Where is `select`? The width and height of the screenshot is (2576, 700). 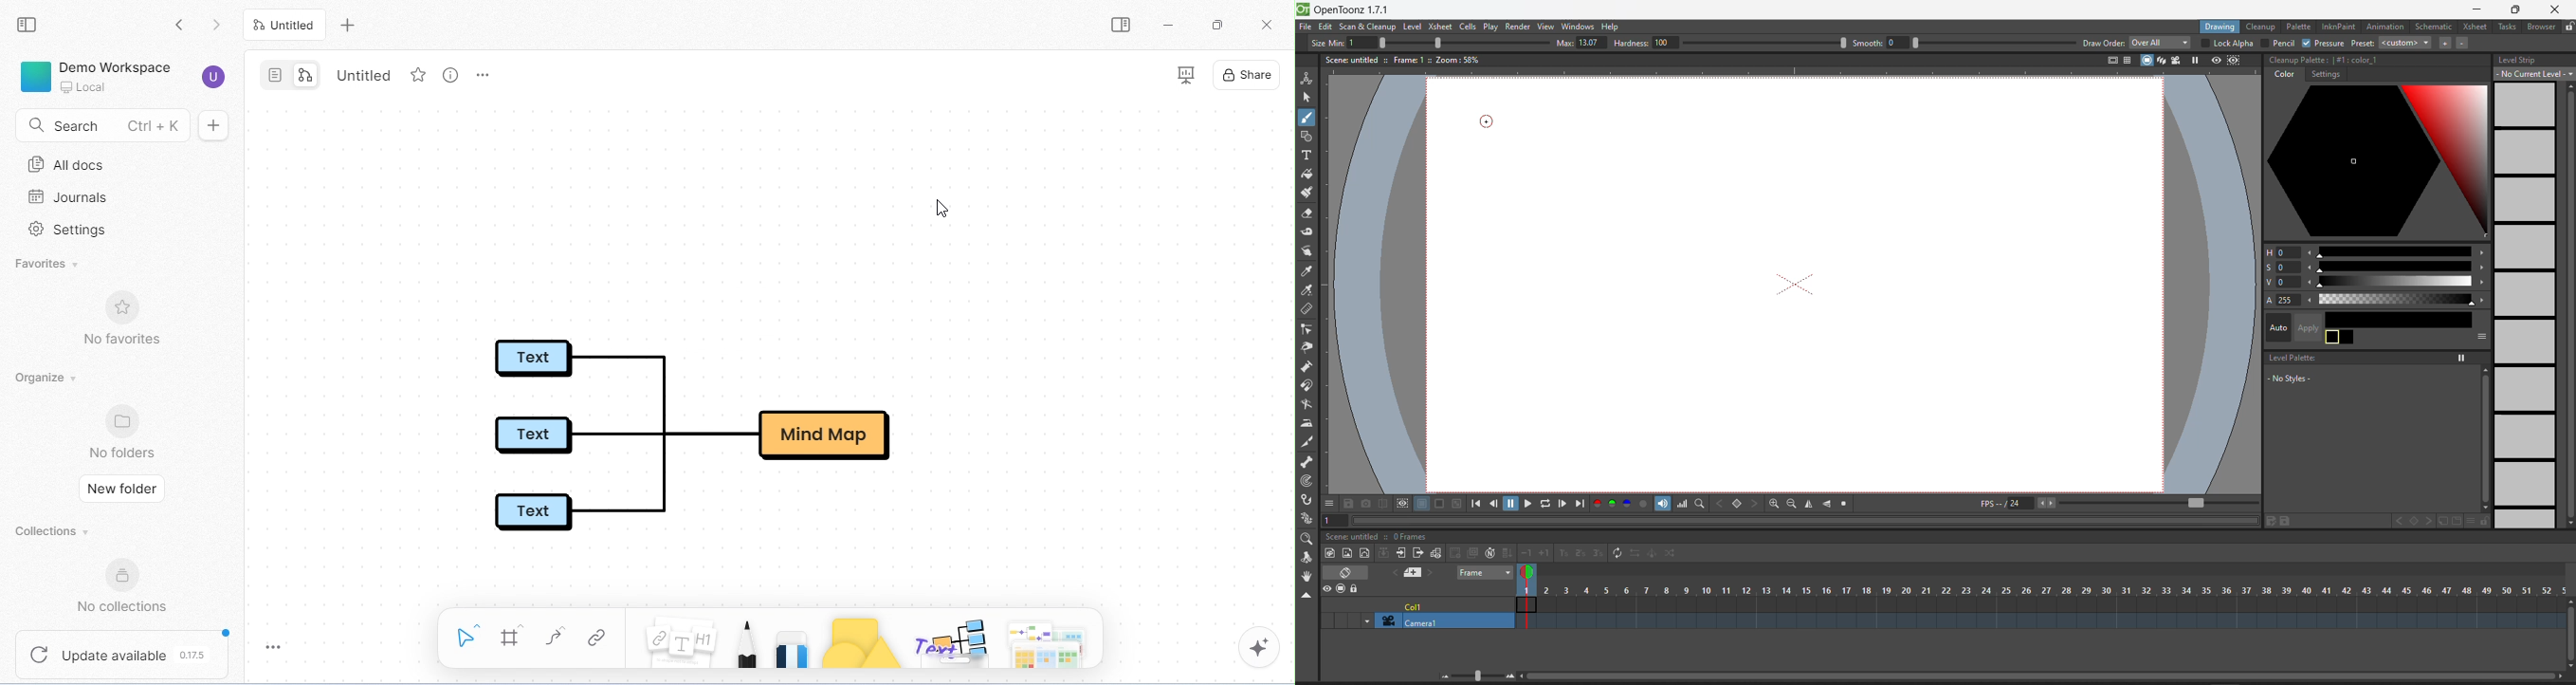 select is located at coordinates (465, 637).